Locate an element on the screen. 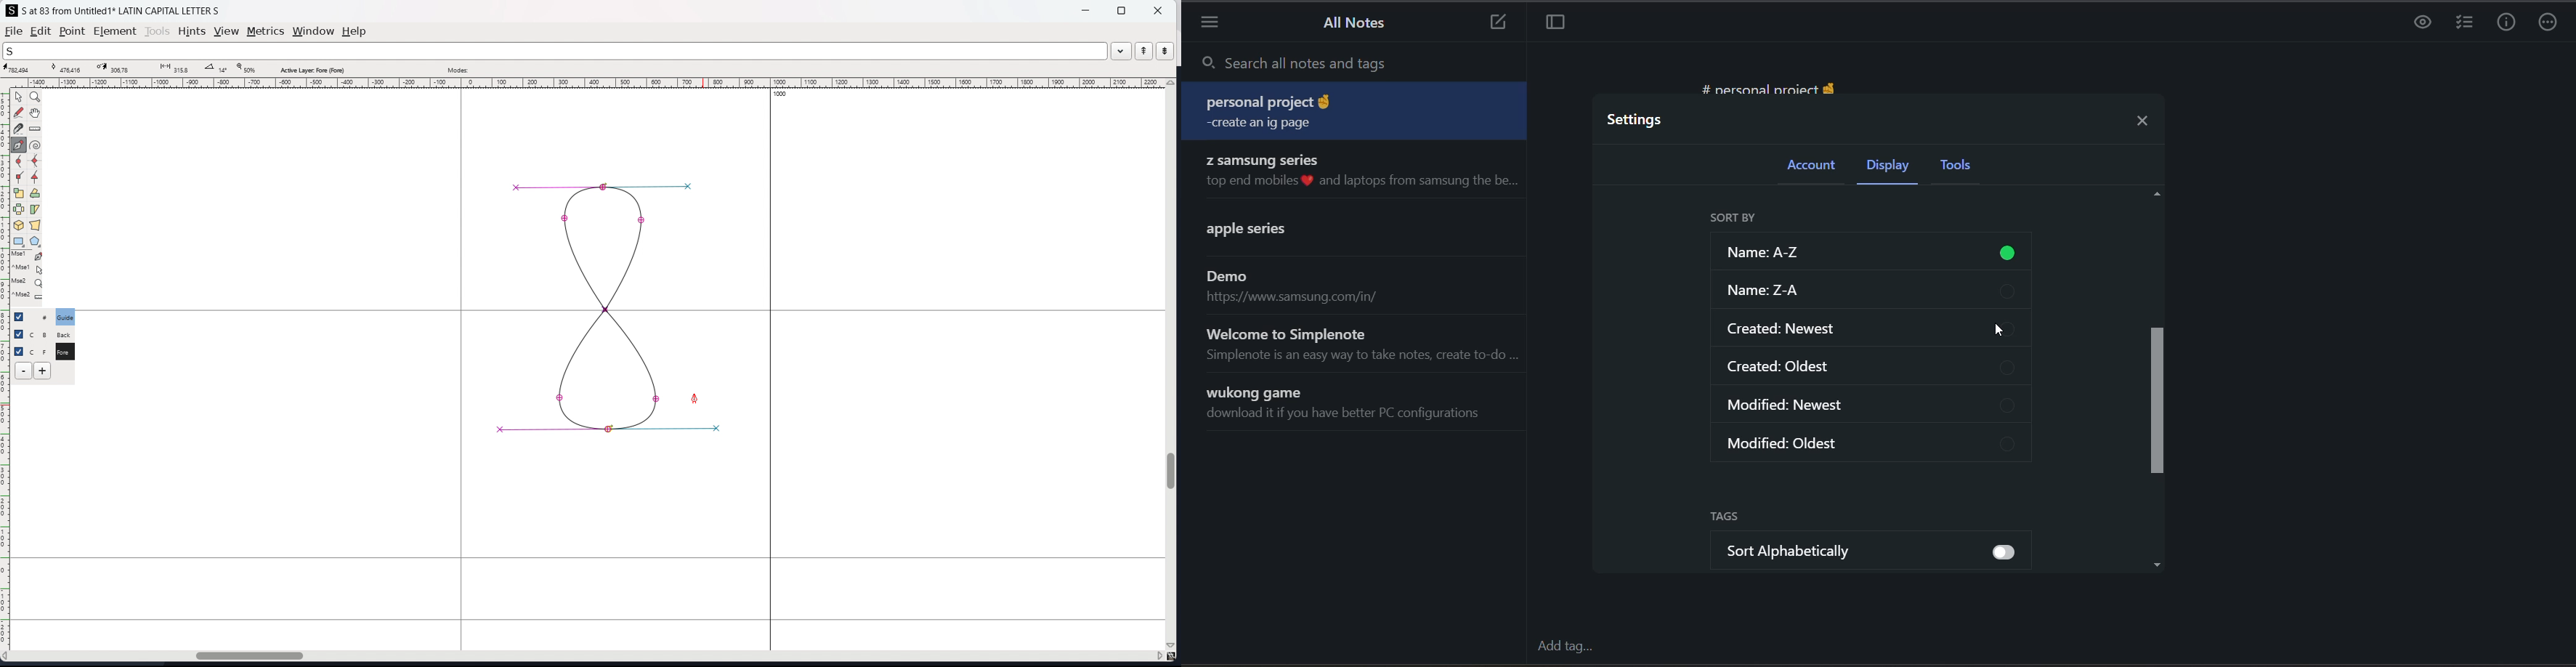 This screenshot has width=2576, height=672. ^Mse1 is located at coordinates (28, 269).